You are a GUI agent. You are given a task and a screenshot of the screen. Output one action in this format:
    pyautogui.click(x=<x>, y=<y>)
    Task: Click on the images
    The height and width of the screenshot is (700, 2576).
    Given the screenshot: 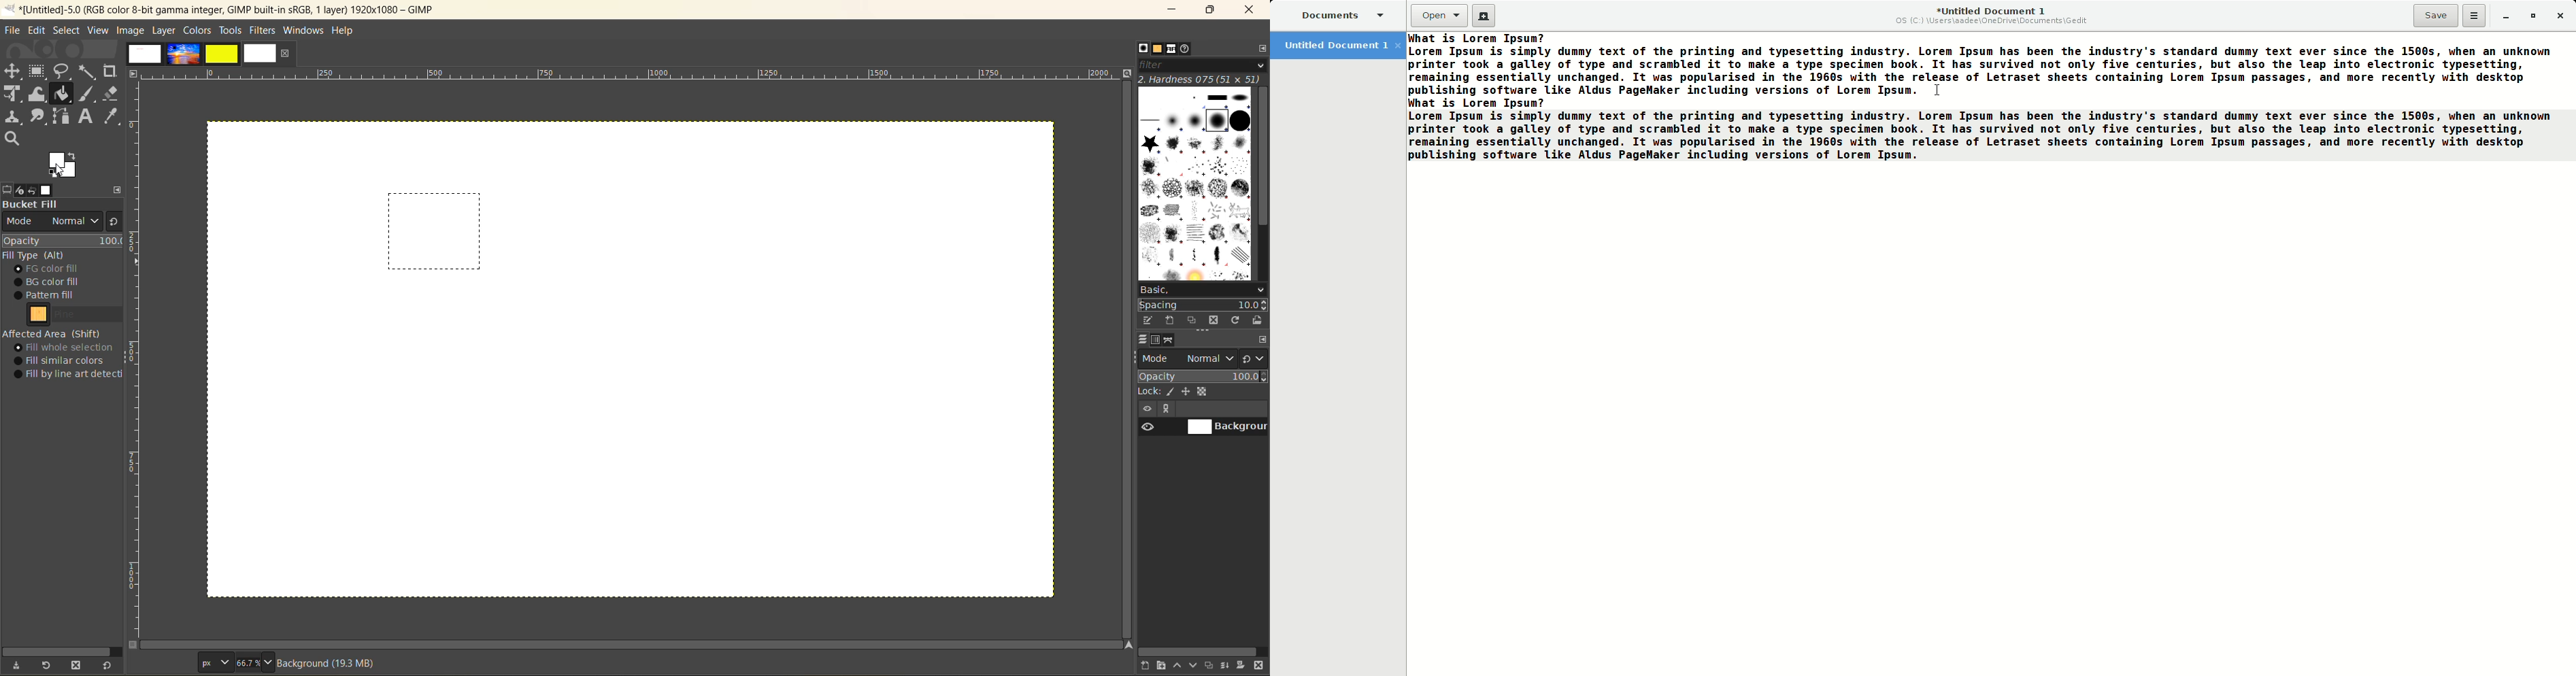 What is the action you would take?
    pyautogui.click(x=48, y=189)
    